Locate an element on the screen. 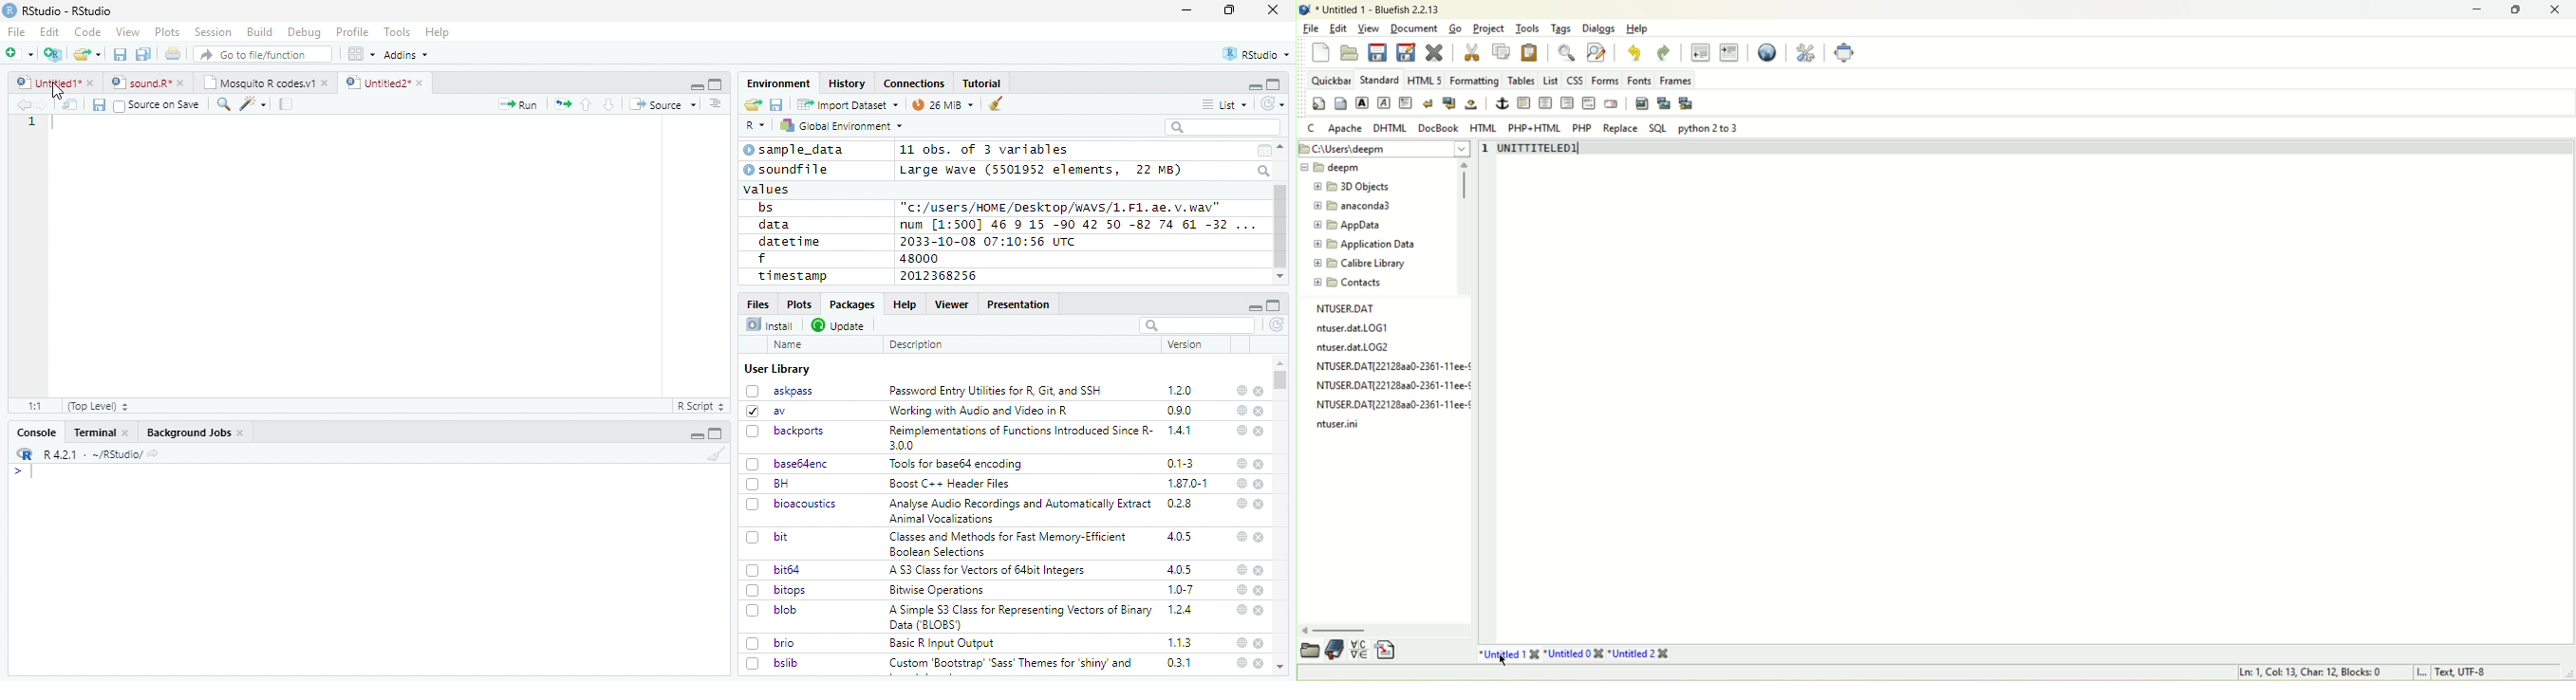  Save is located at coordinates (777, 105).